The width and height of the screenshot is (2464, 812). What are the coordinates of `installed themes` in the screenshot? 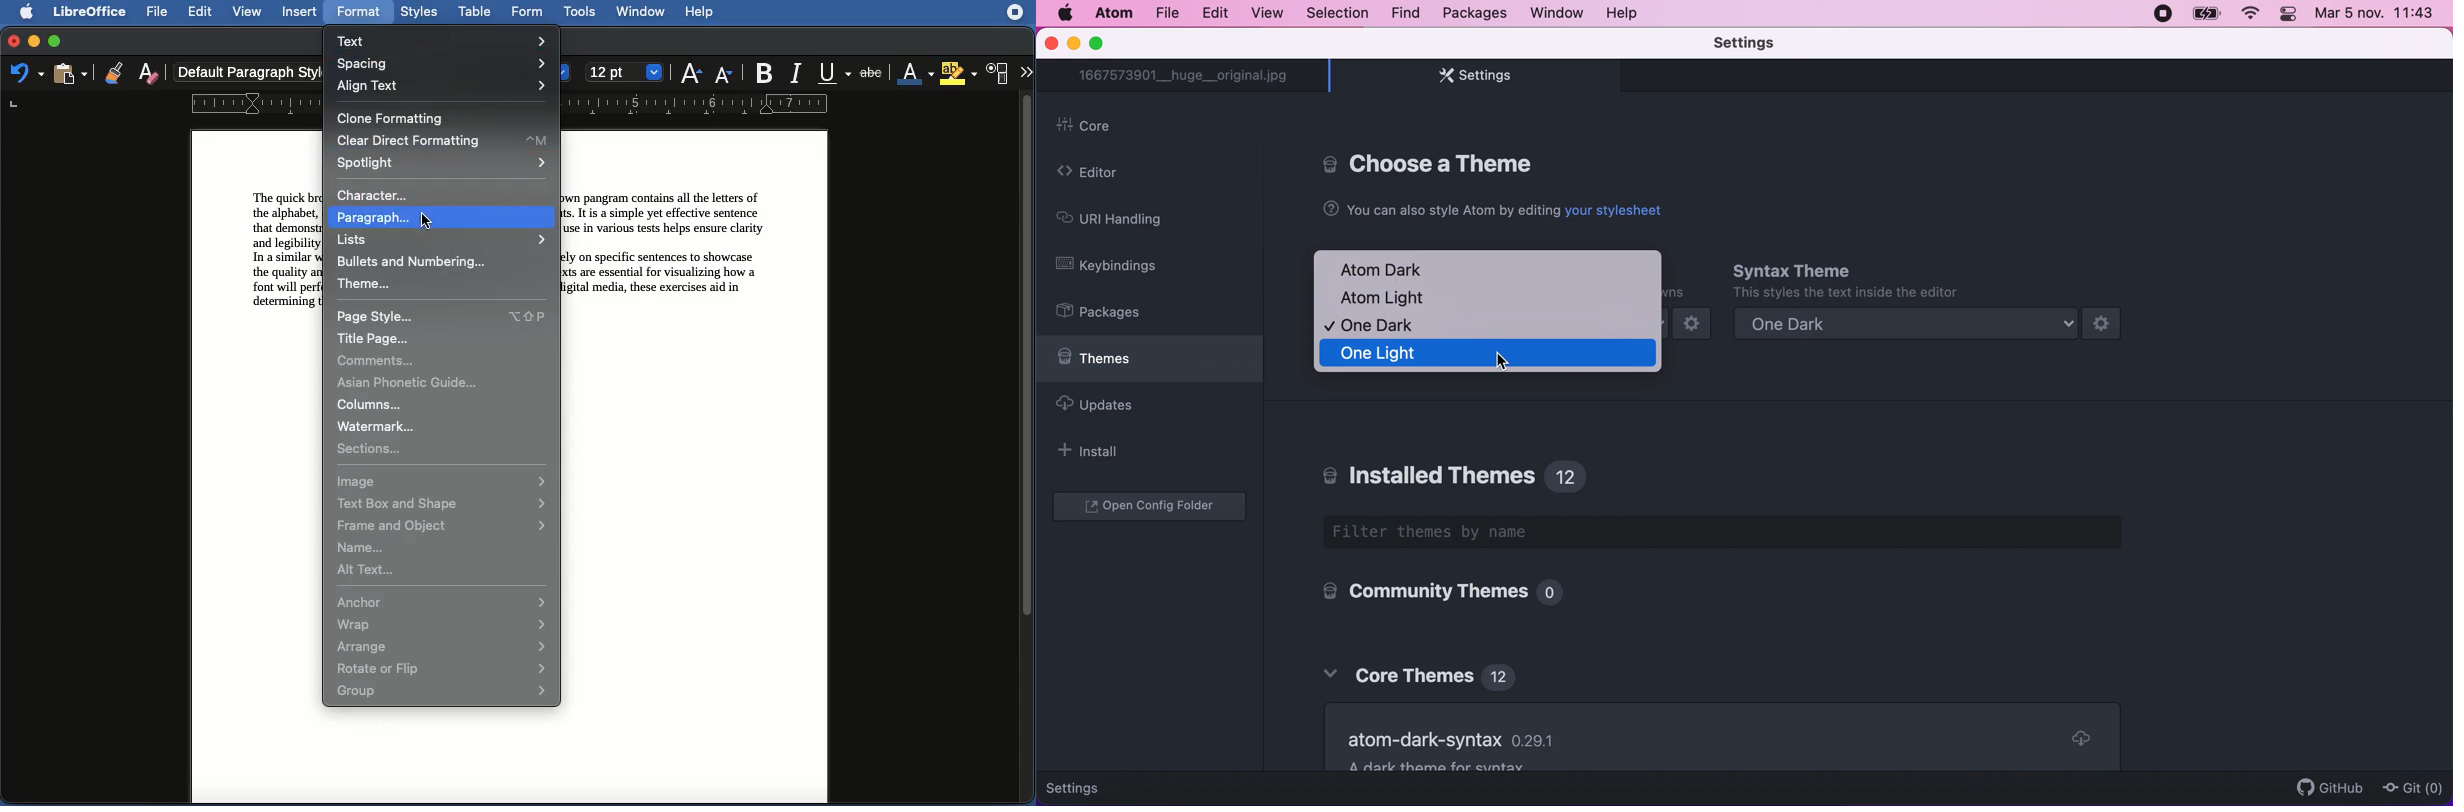 It's located at (1463, 472).